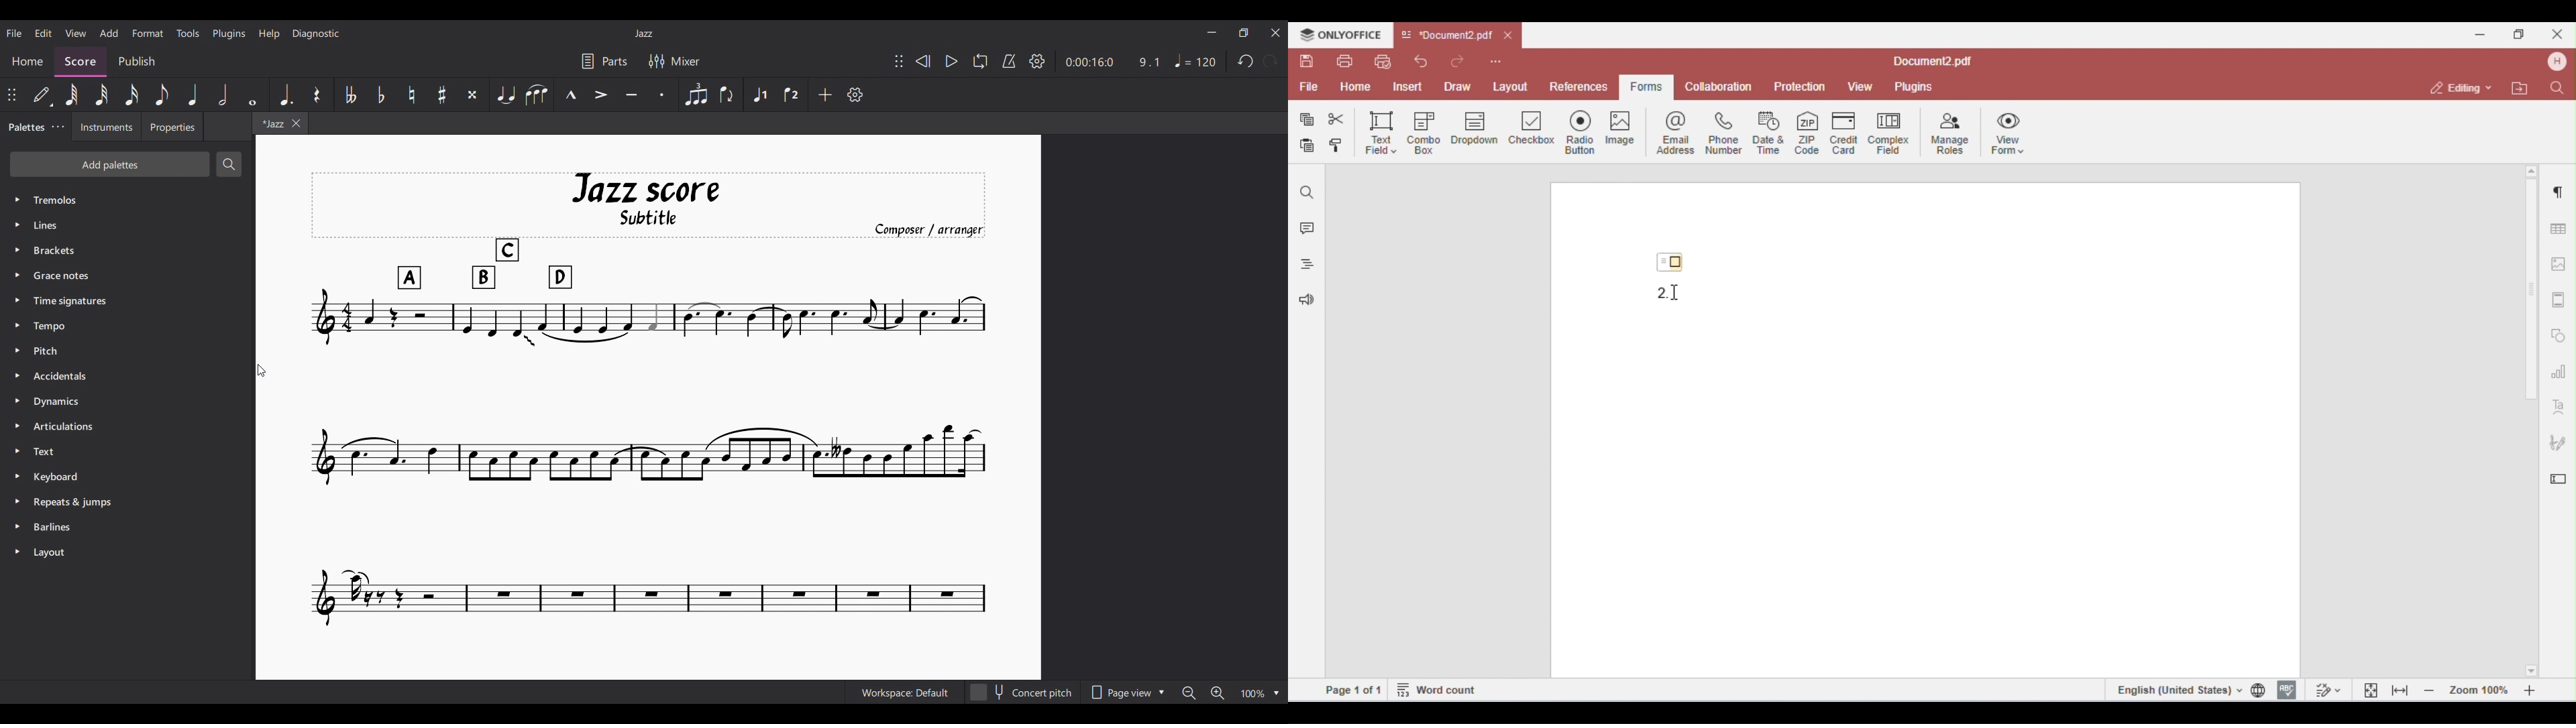 The width and height of the screenshot is (2576, 728). What do you see at coordinates (440, 461) in the screenshot?
I see `Current score` at bounding box center [440, 461].